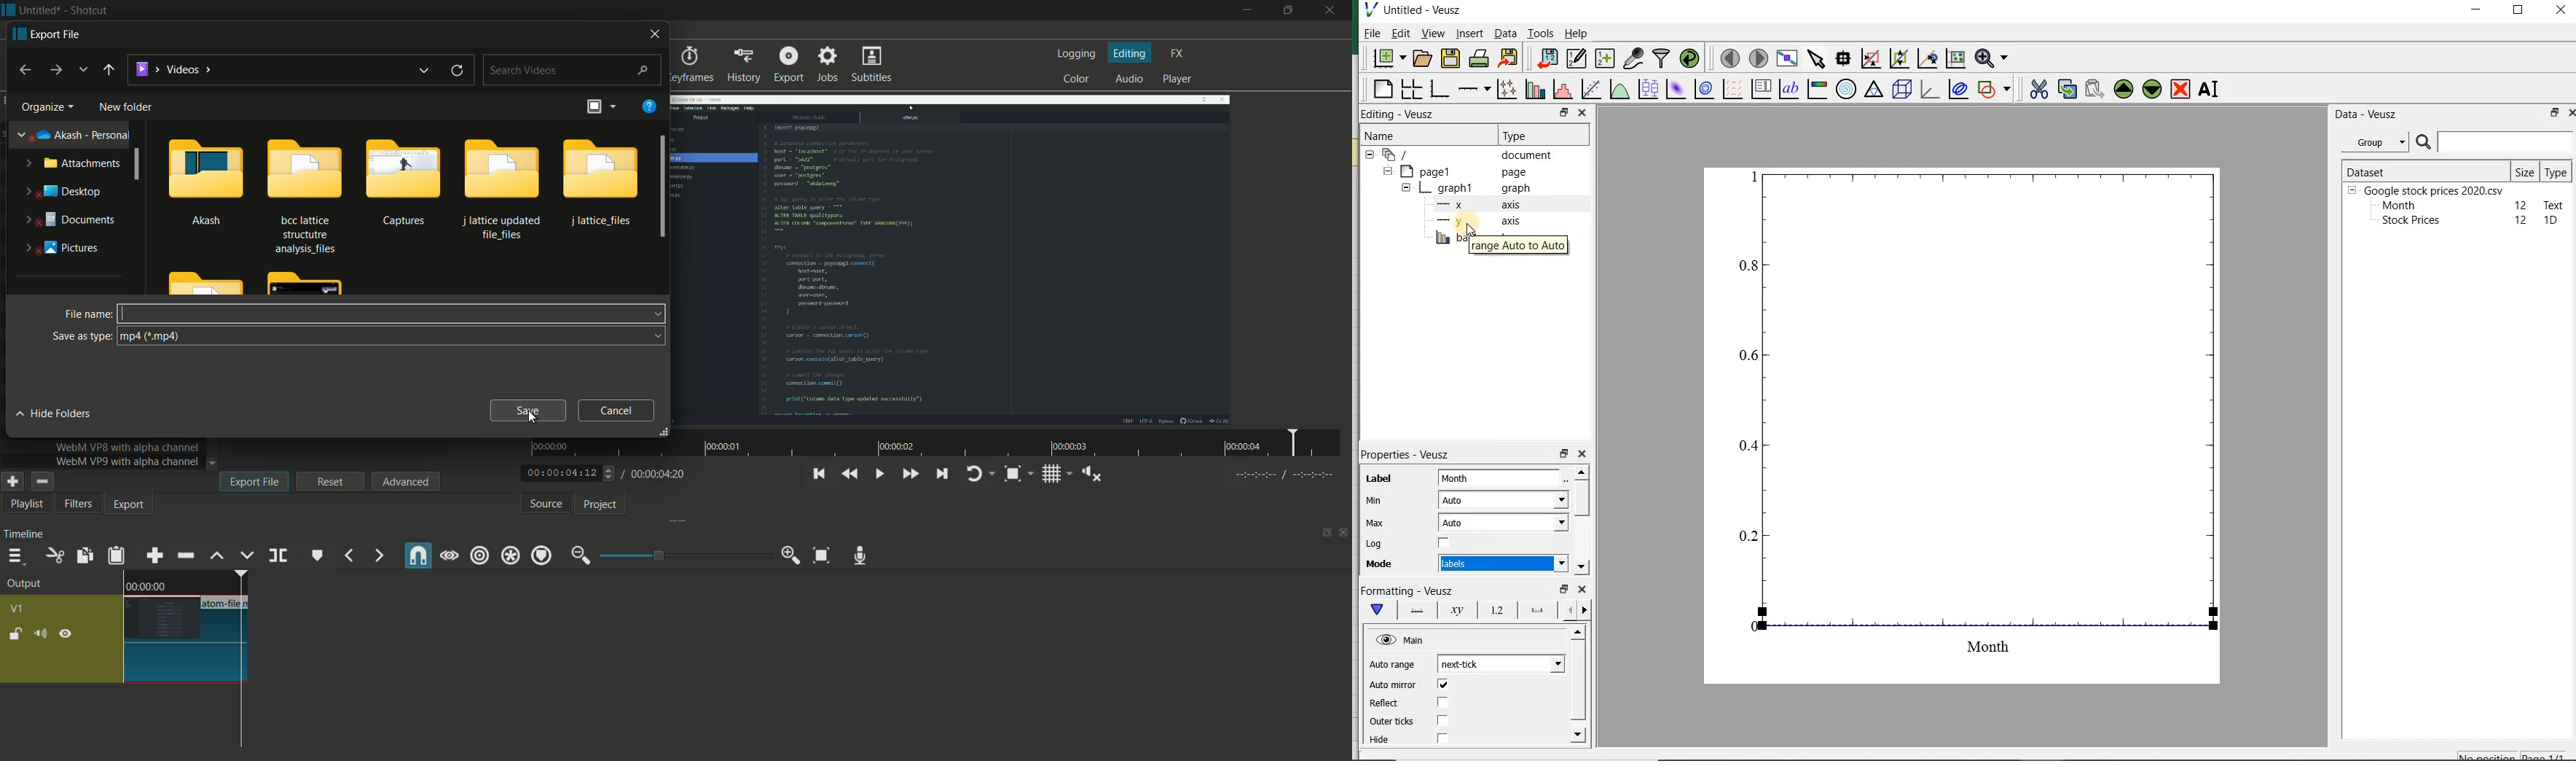  I want to click on ripple markers, so click(542, 557).